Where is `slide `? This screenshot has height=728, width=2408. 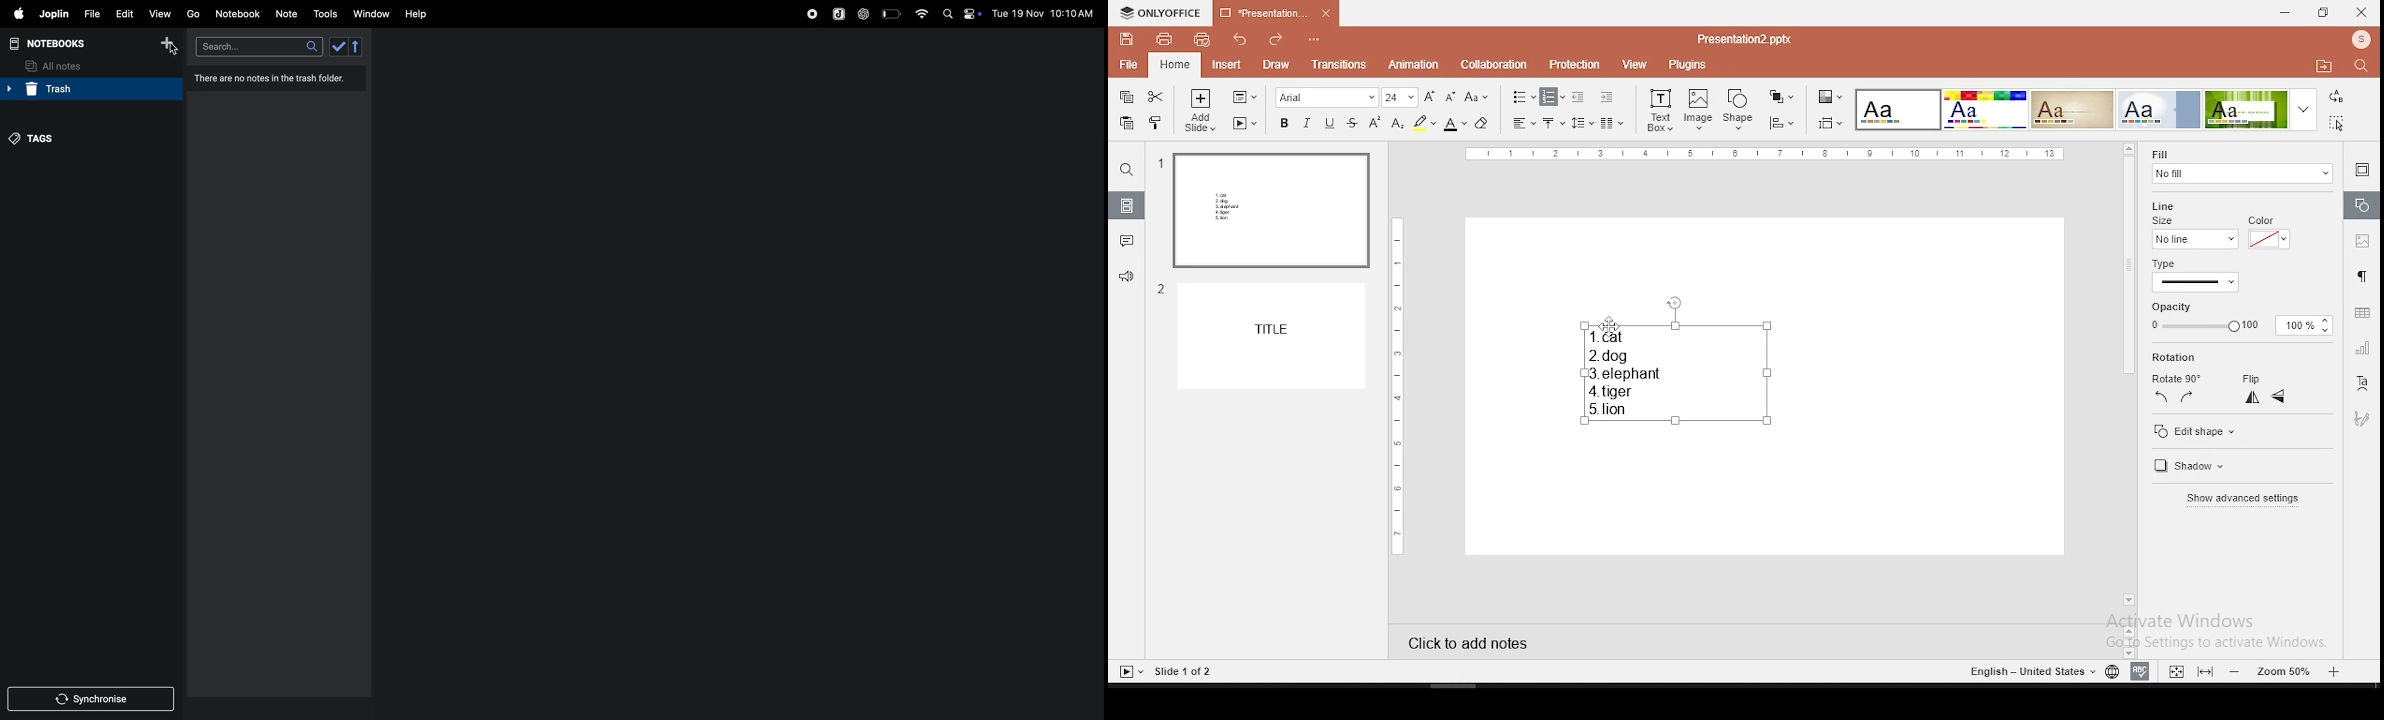 slide  is located at coordinates (1276, 337).